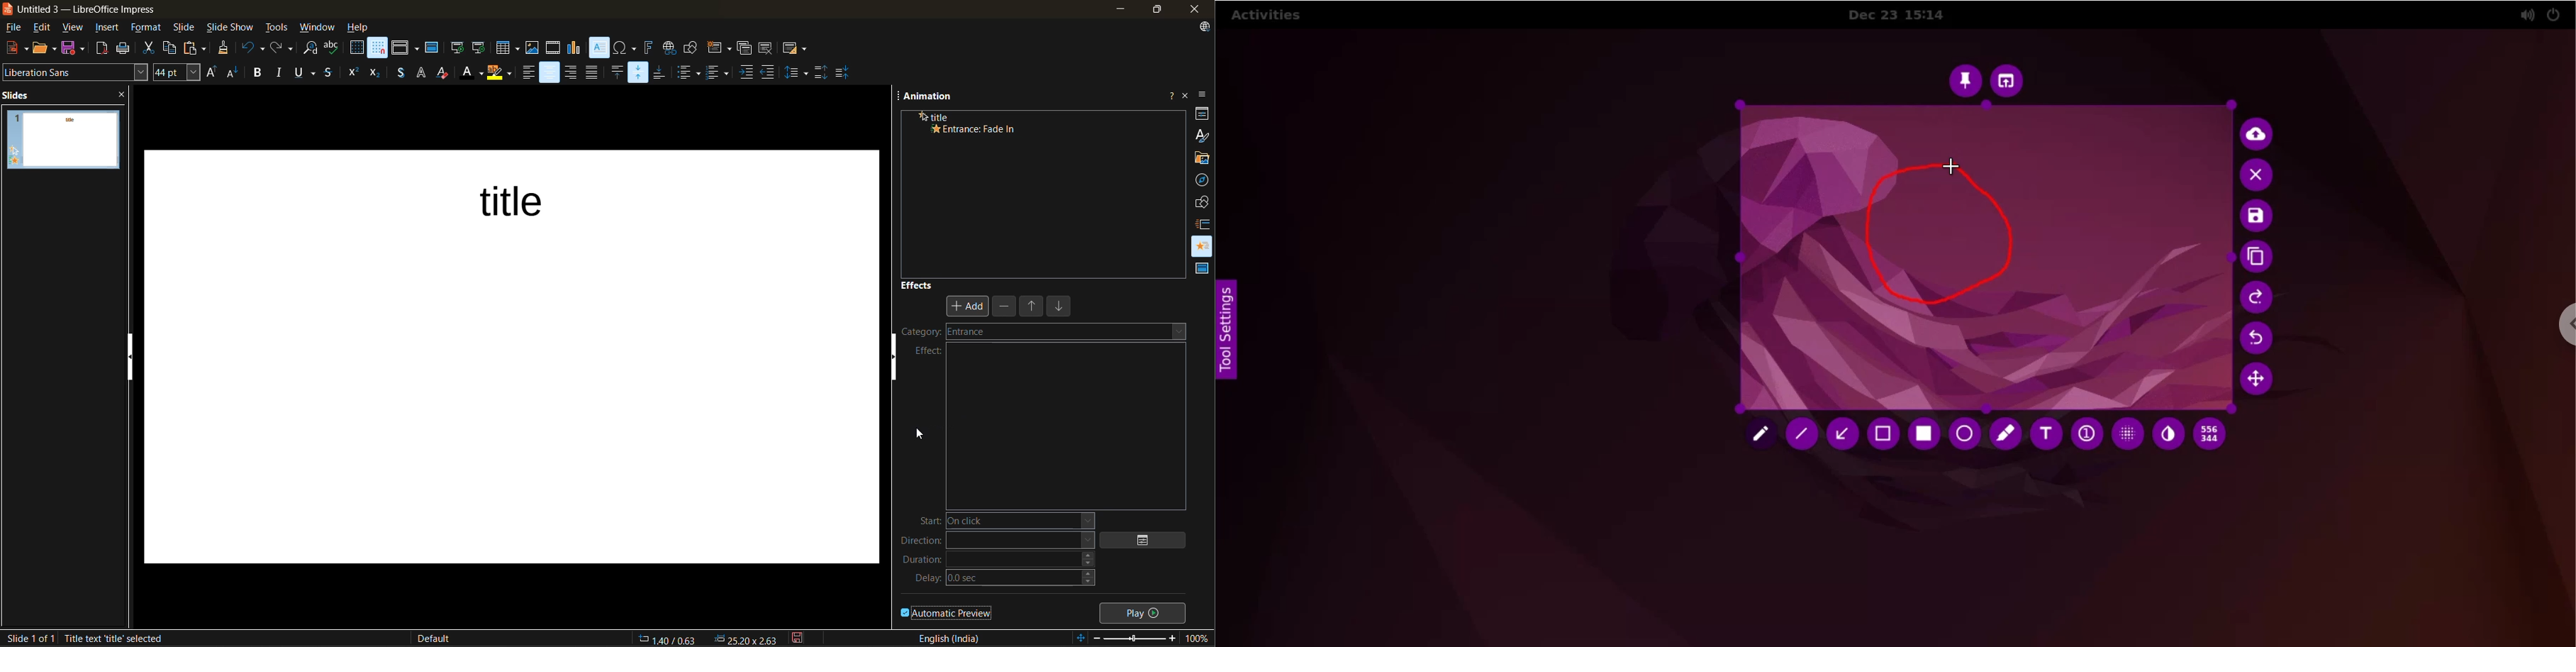 The image size is (2576, 672). I want to click on cut, so click(148, 49).